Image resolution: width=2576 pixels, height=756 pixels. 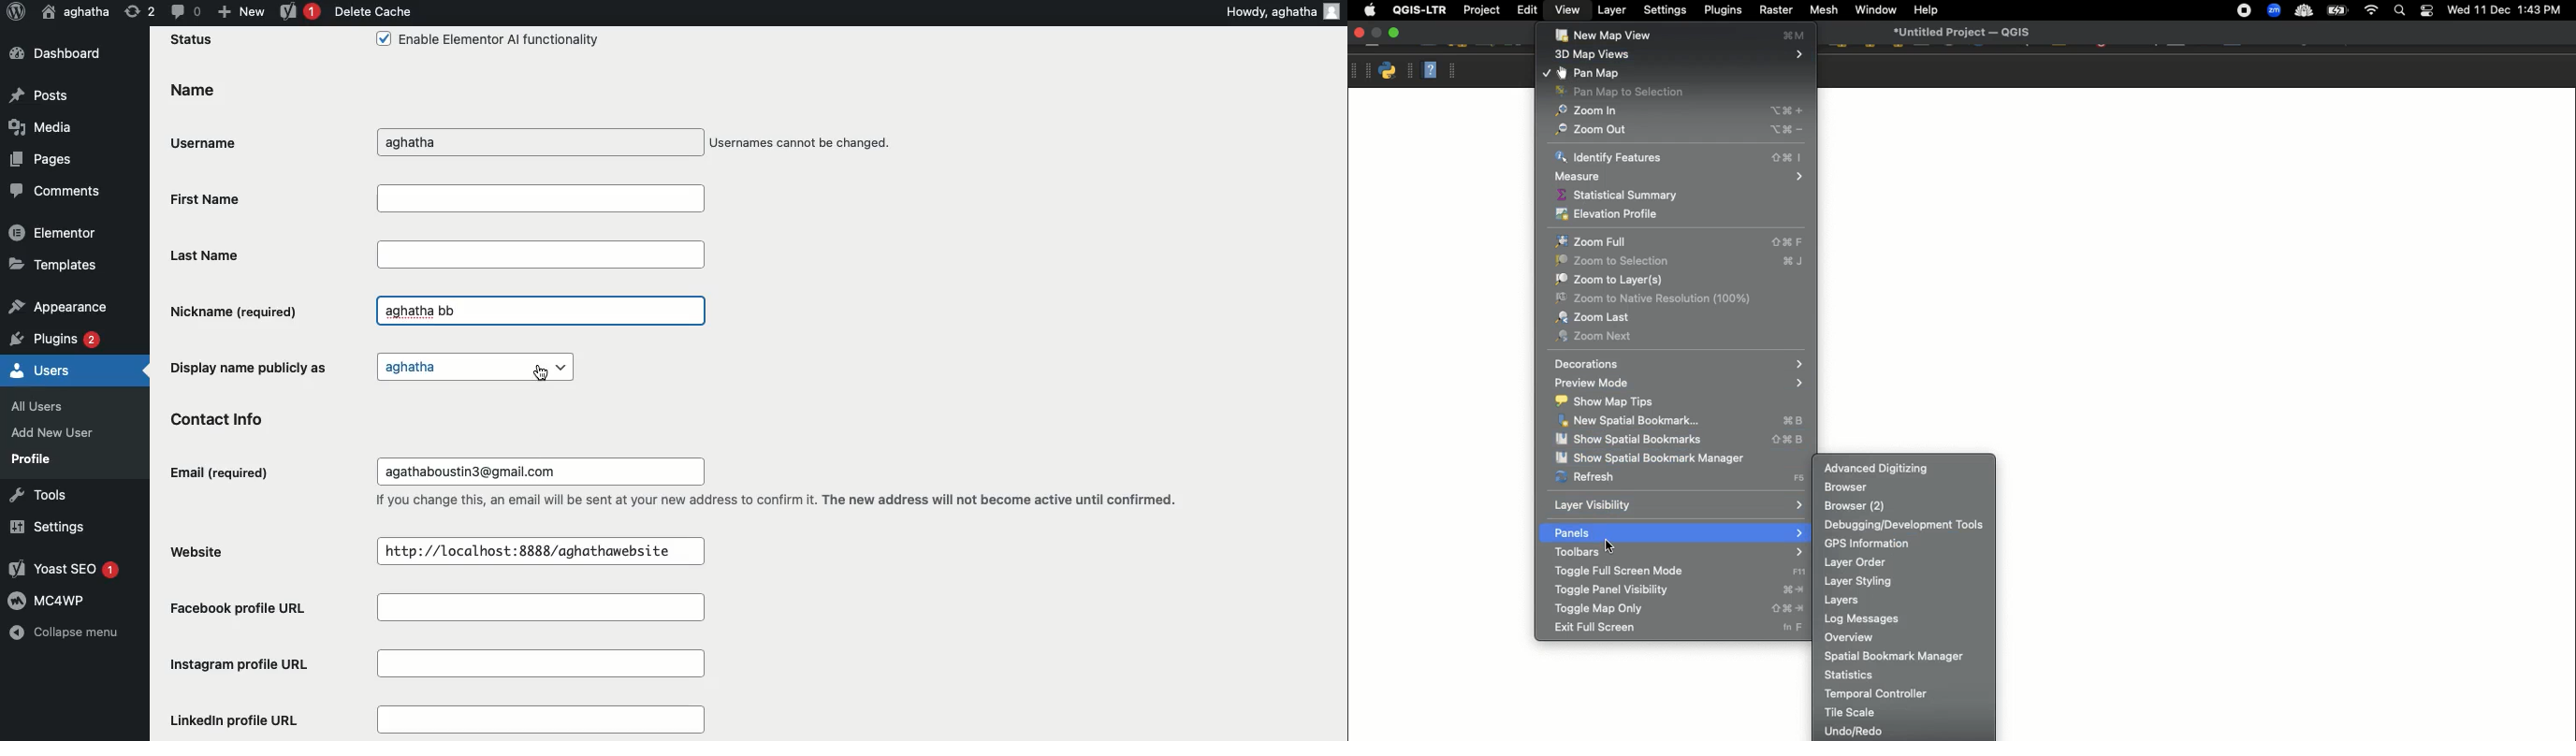 I want to click on , so click(x=2307, y=12).